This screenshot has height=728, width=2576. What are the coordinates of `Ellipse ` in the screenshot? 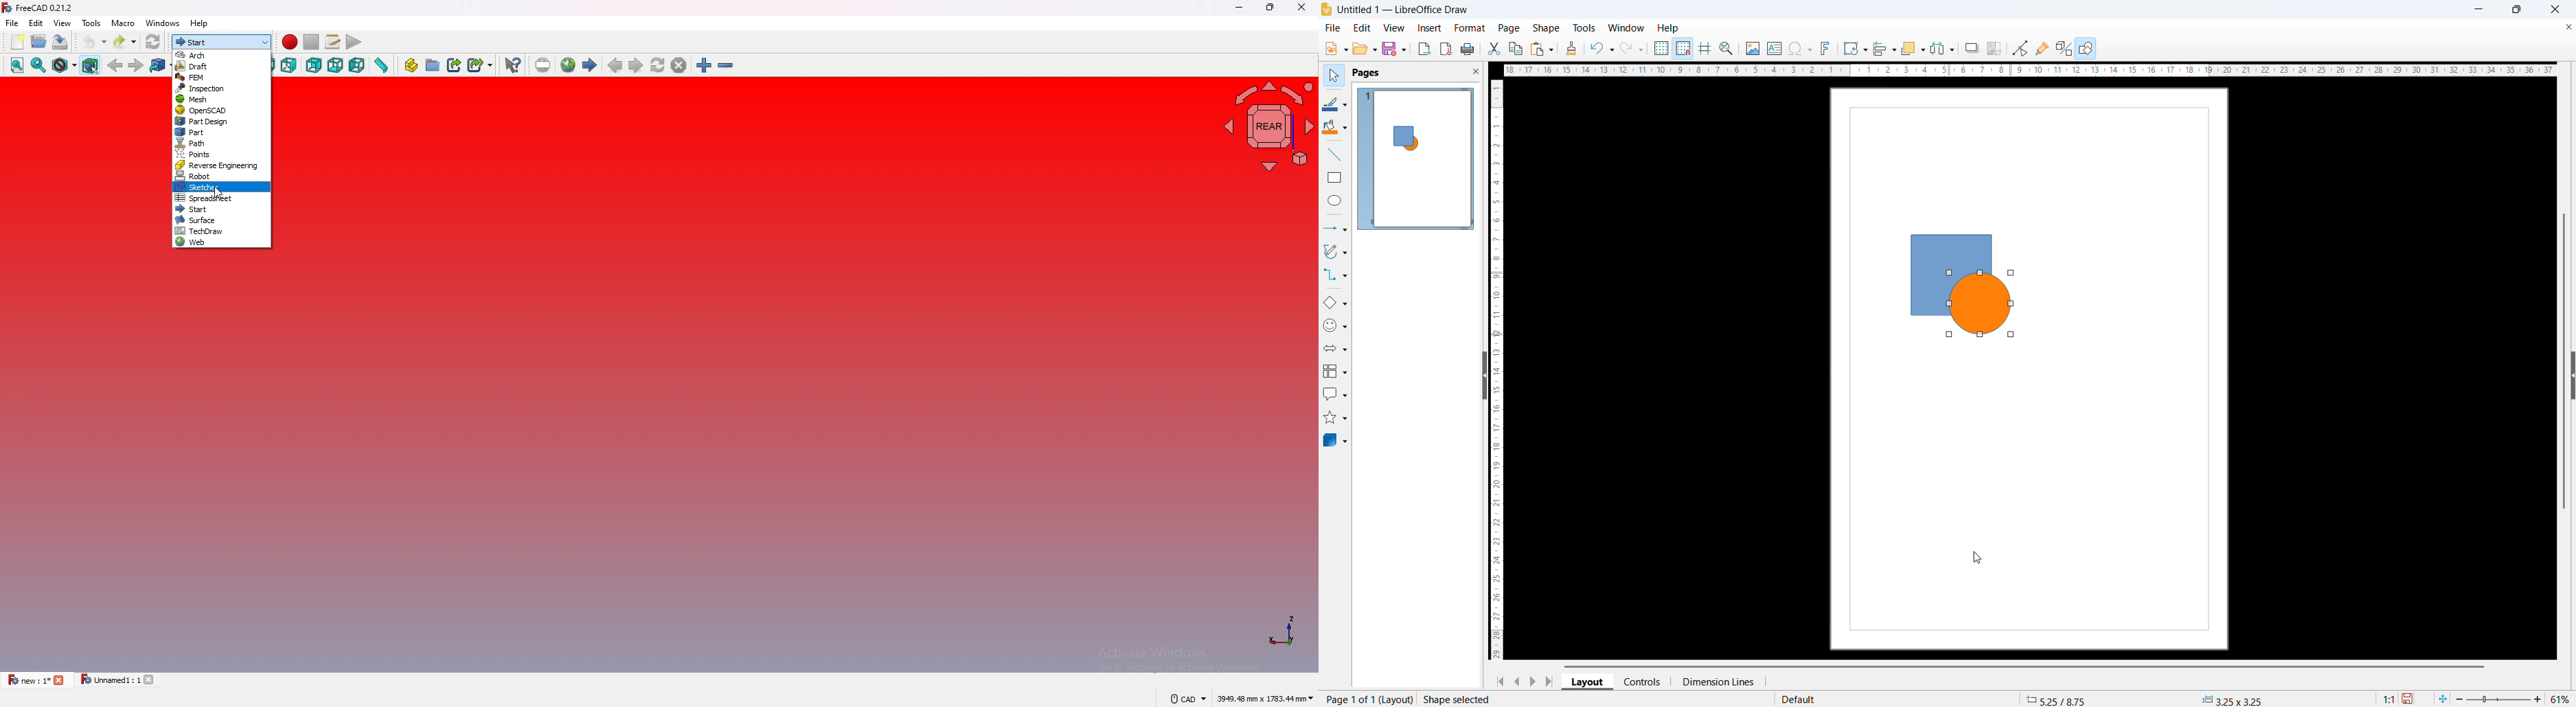 It's located at (1335, 201).